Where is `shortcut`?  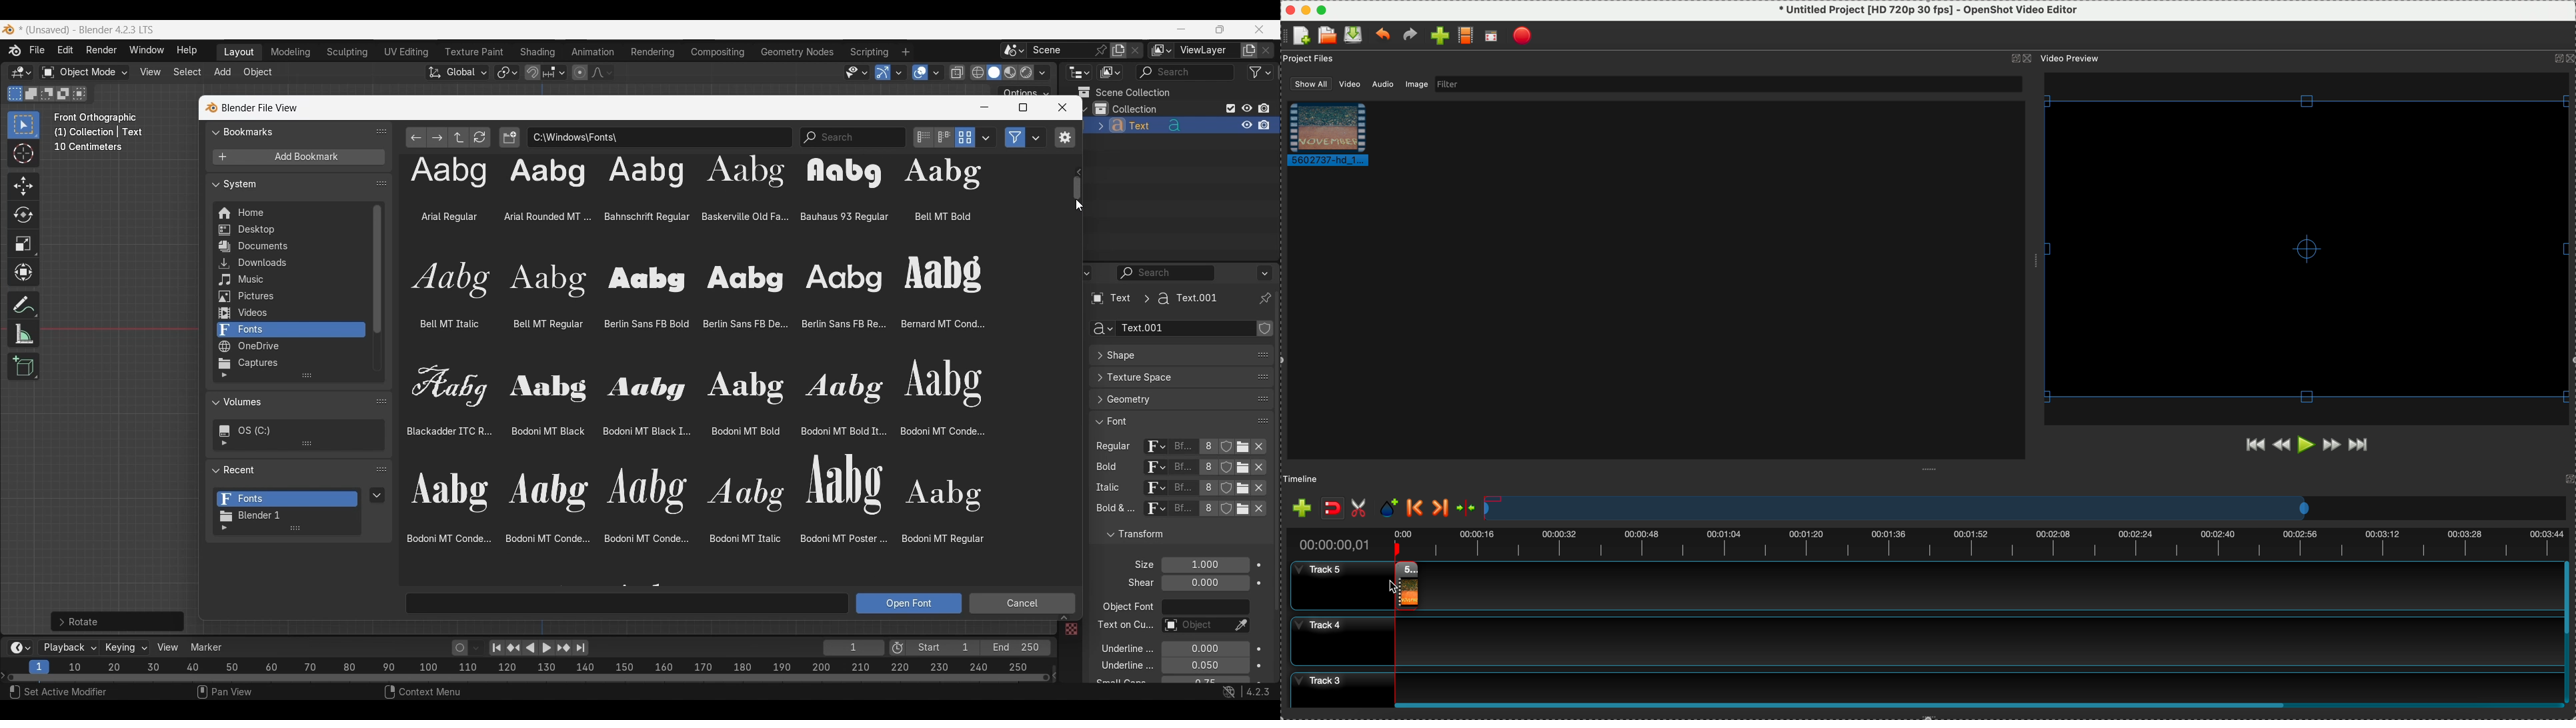
shortcut is located at coordinates (1244, 693).